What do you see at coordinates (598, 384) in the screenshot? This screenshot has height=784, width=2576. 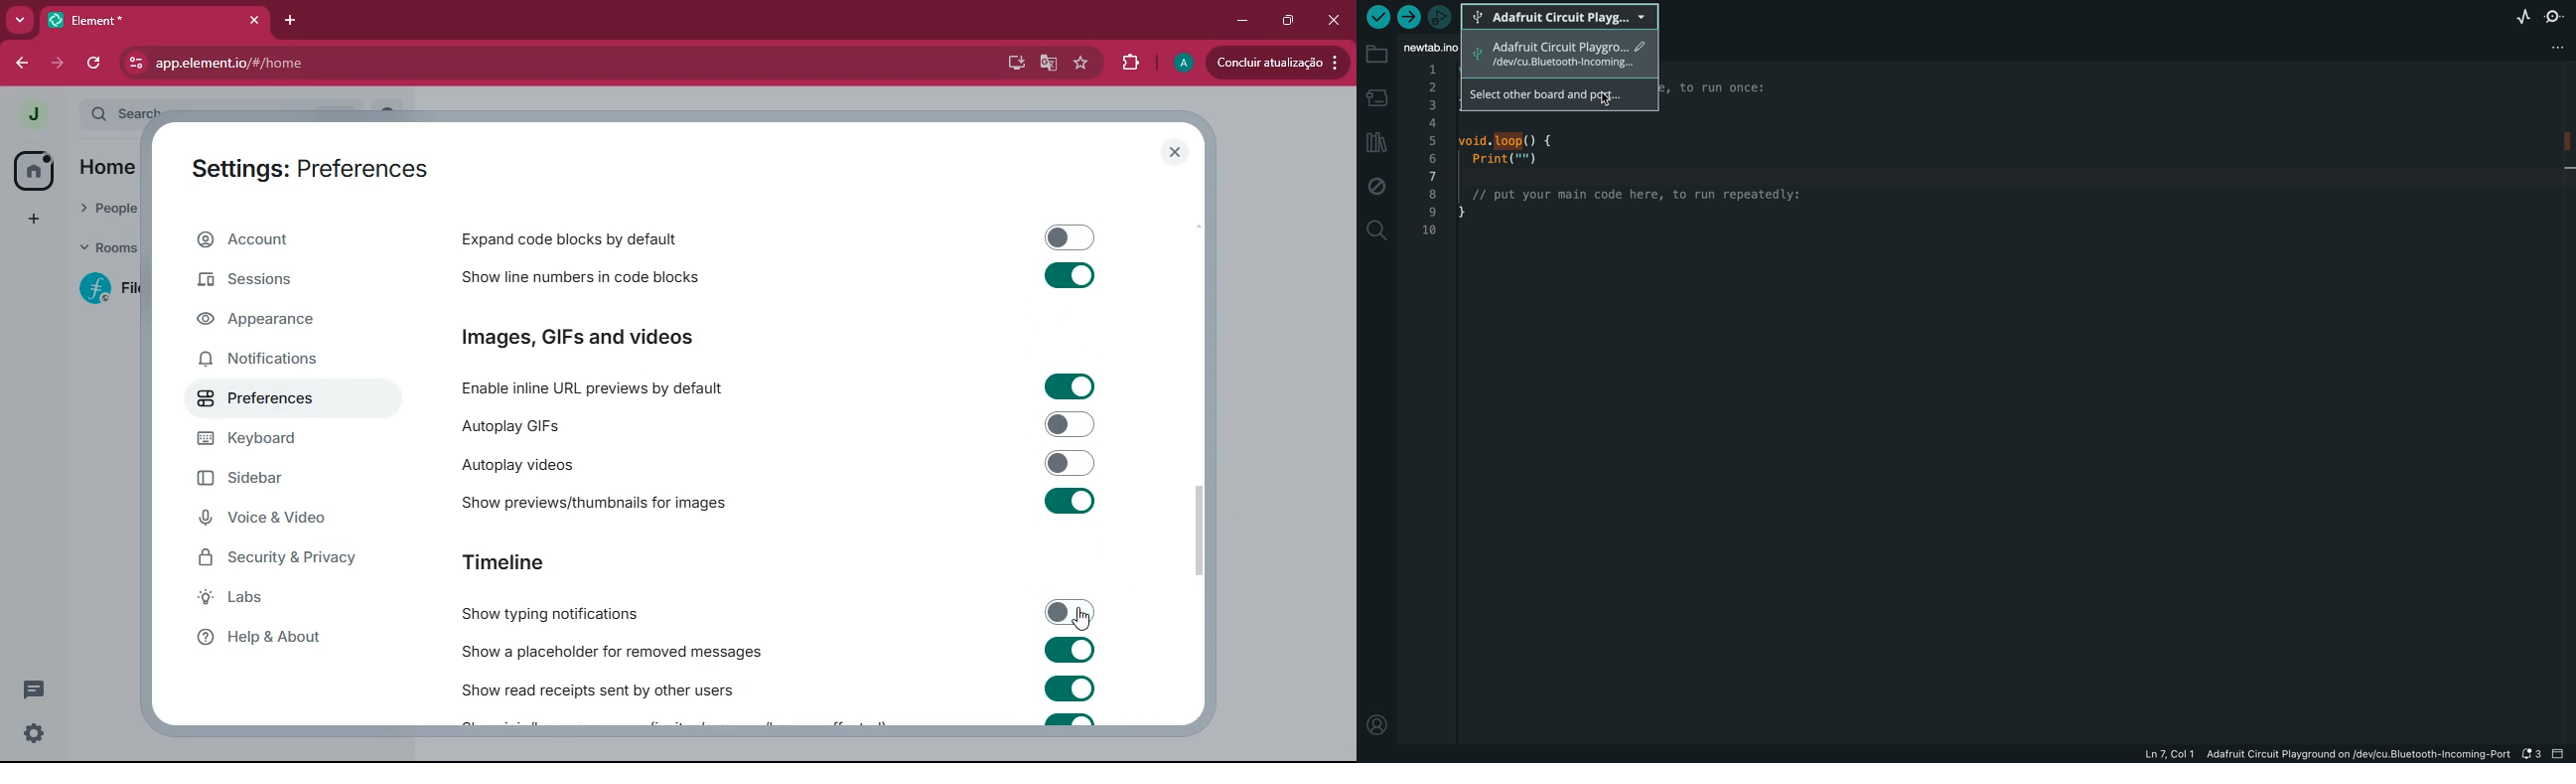 I see `enable inline URL previews by default` at bounding box center [598, 384].